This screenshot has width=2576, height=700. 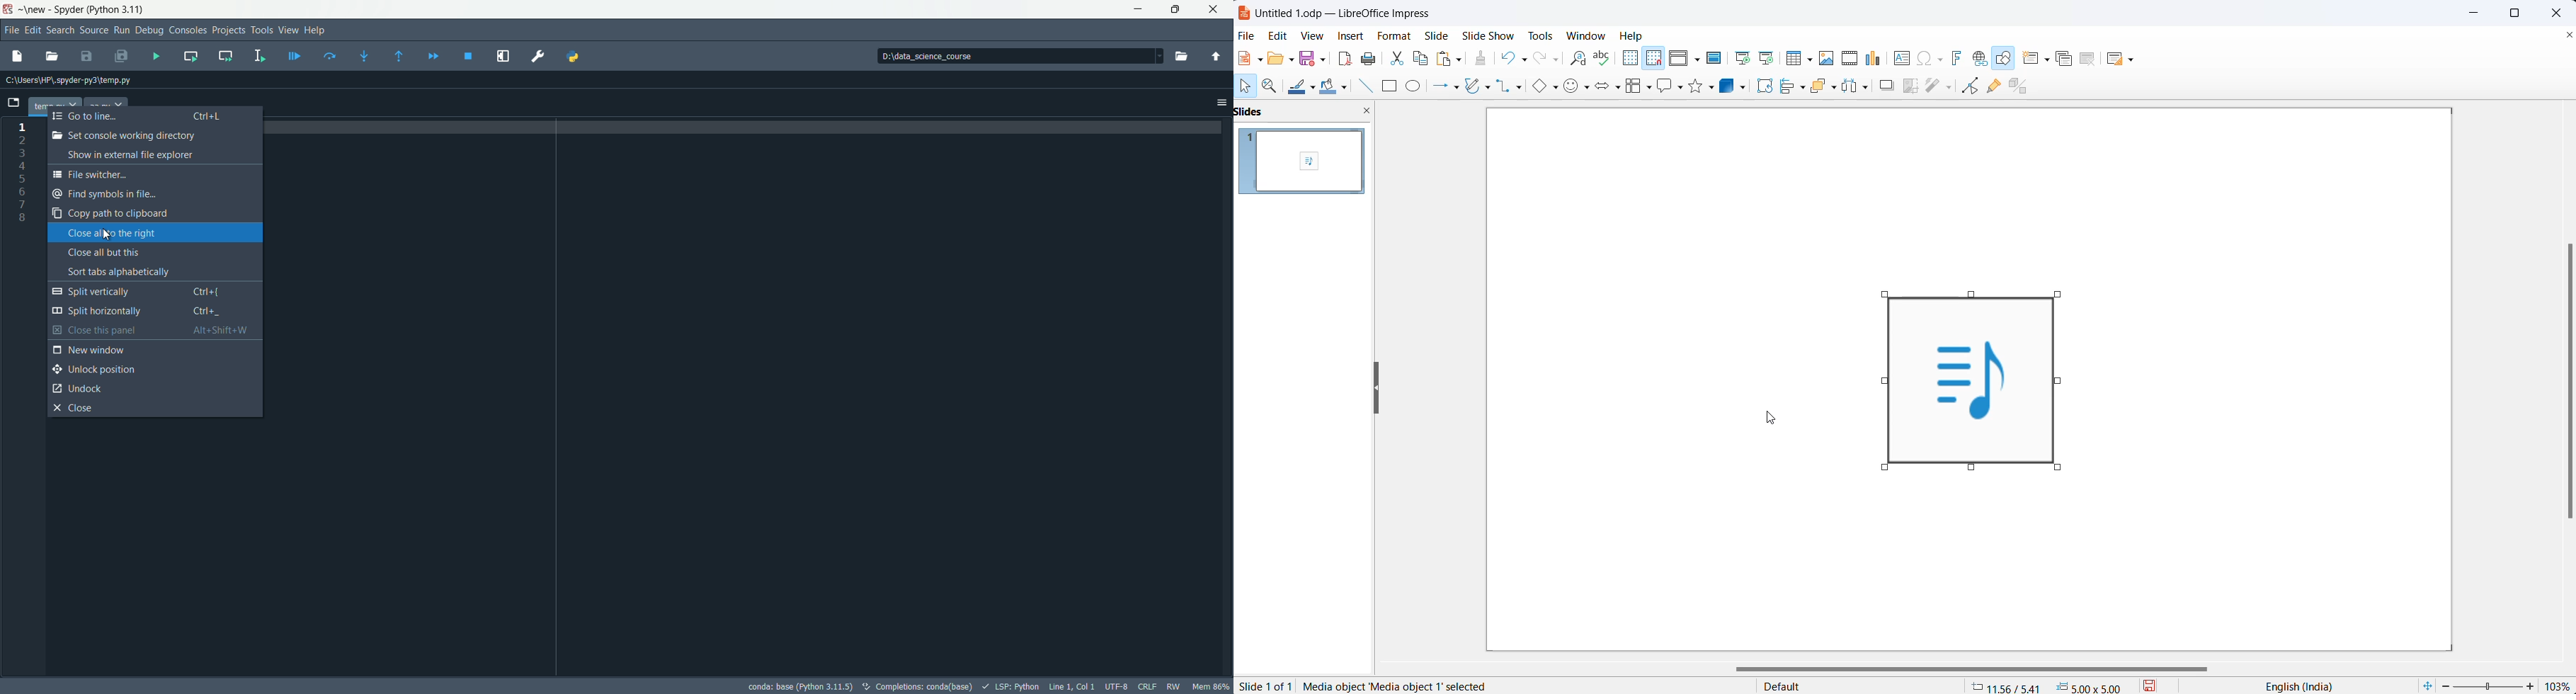 What do you see at coordinates (1586, 35) in the screenshot?
I see `window` at bounding box center [1586, 35].